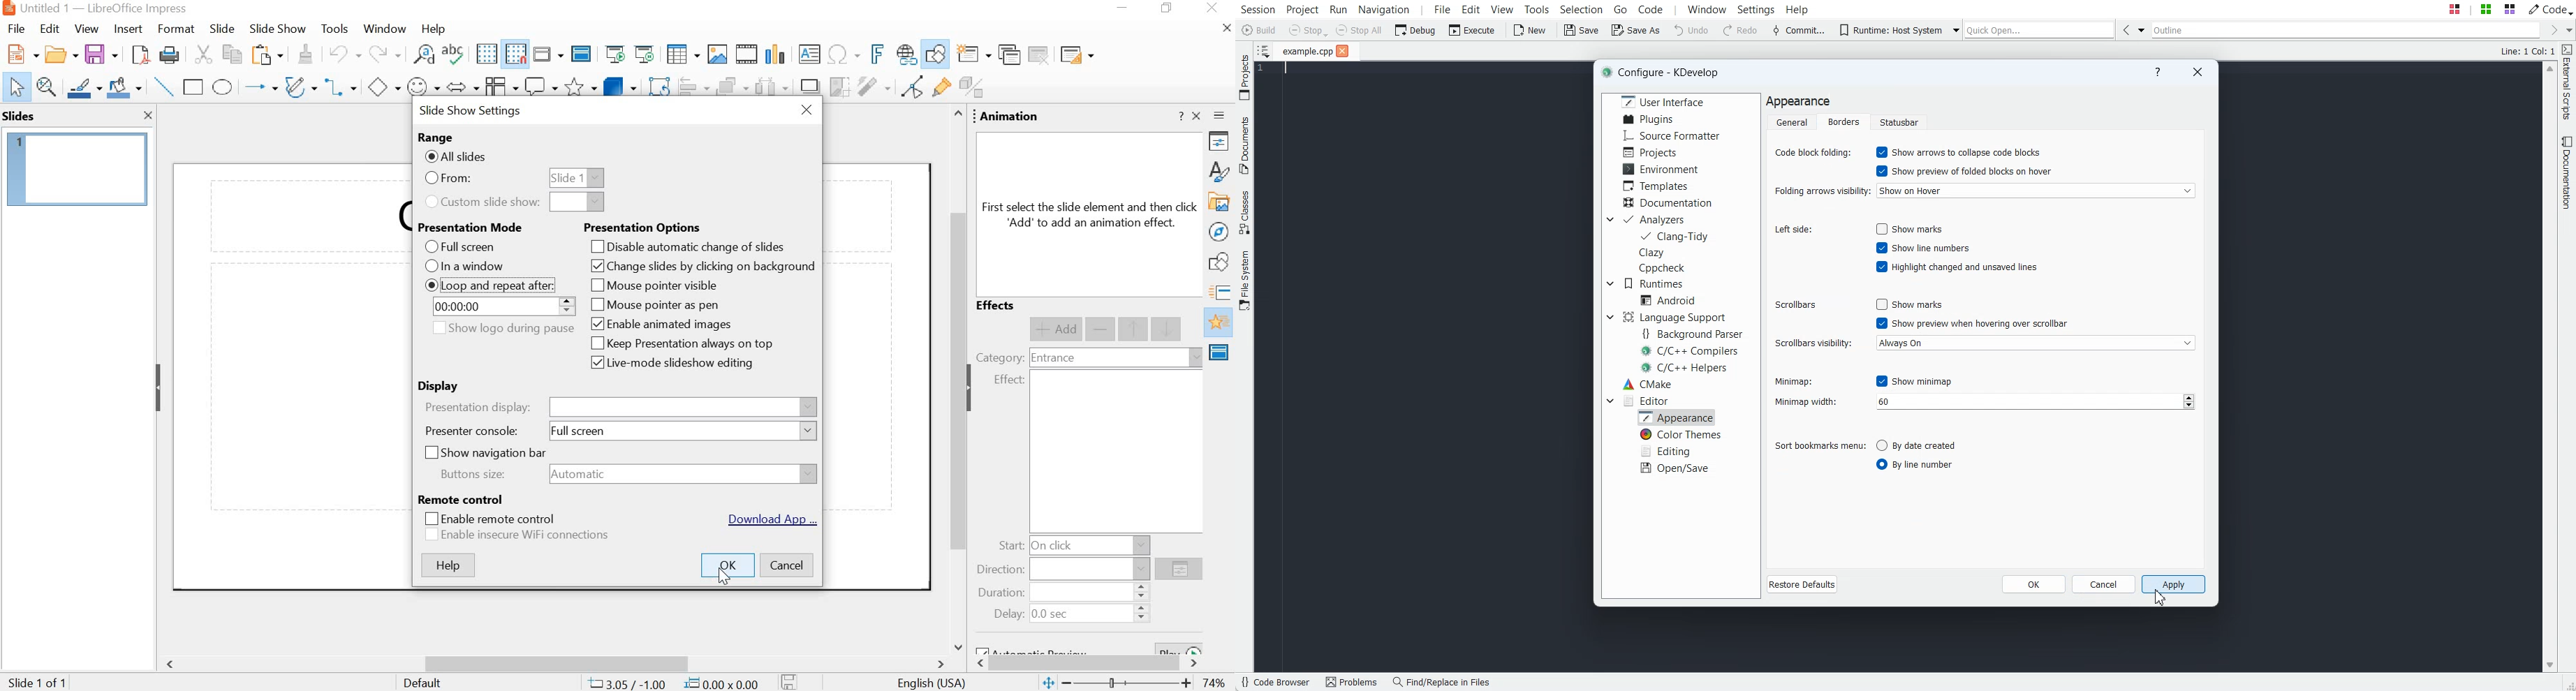  What do you see at coordinates (40, 681) in the screenshot?
I see `slide 1 of 1` at bounding box center [40, 681].